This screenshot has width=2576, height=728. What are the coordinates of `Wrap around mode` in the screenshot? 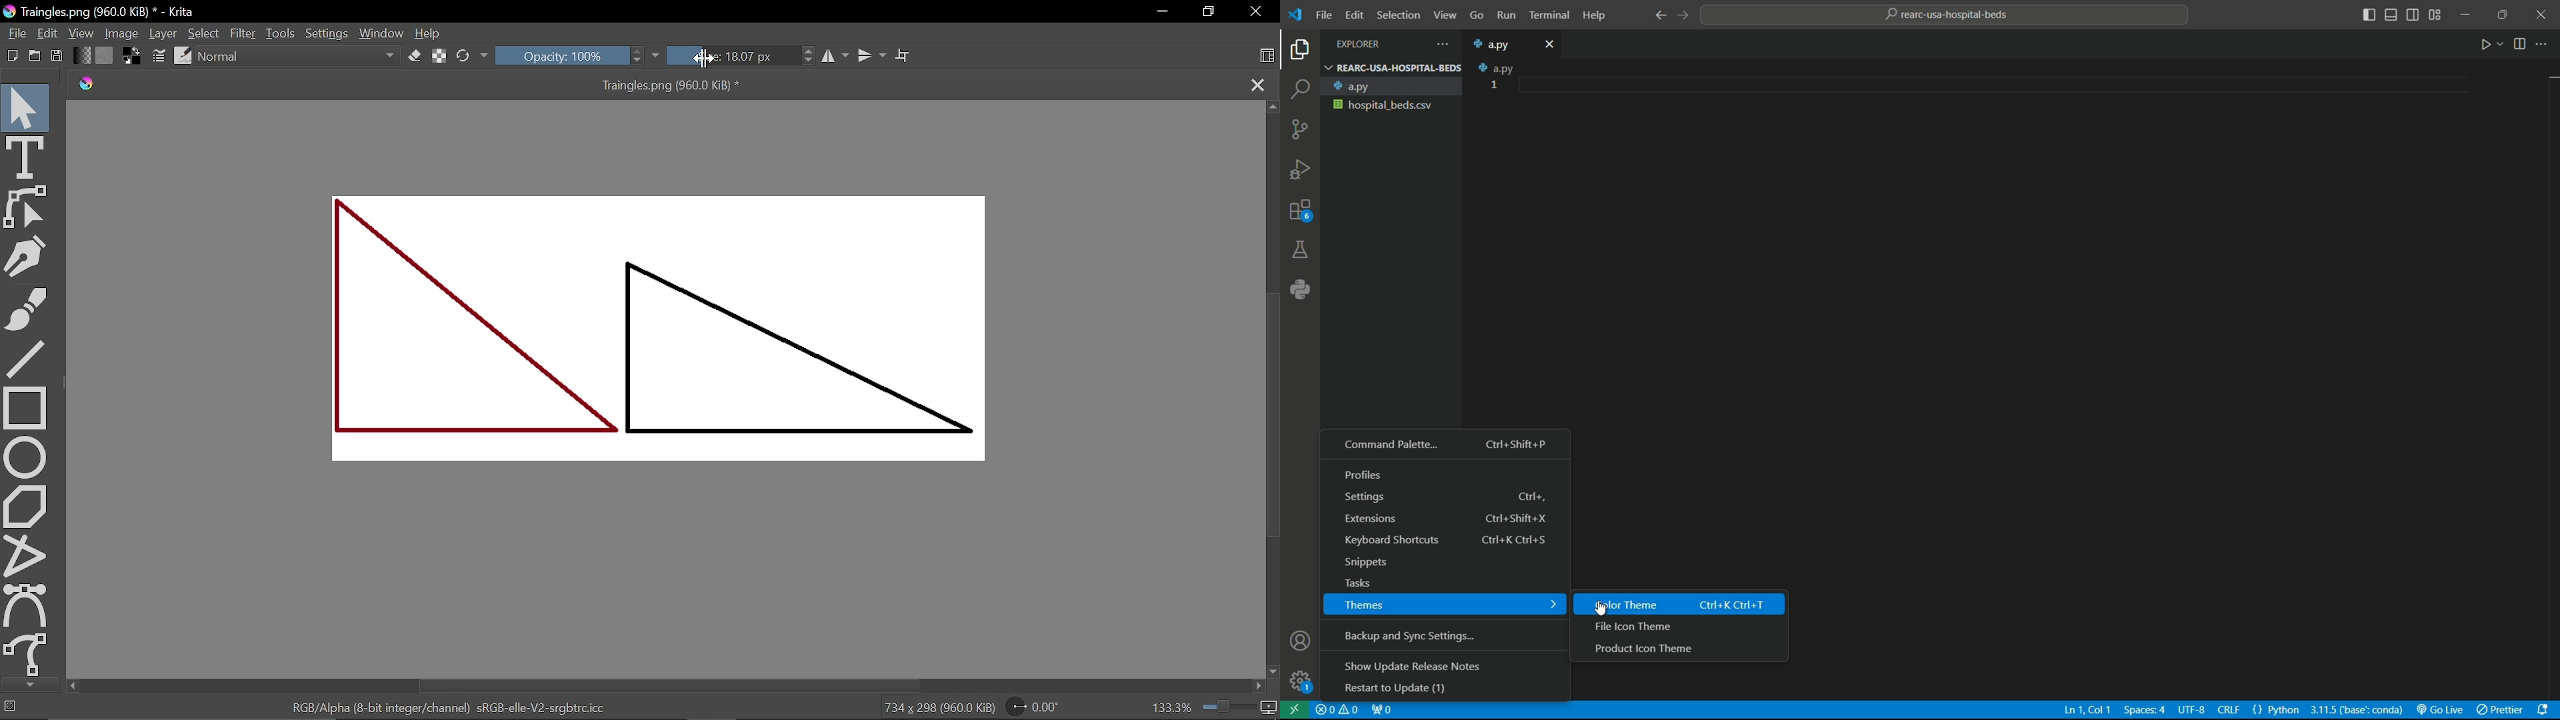 It's located at (906, 57).